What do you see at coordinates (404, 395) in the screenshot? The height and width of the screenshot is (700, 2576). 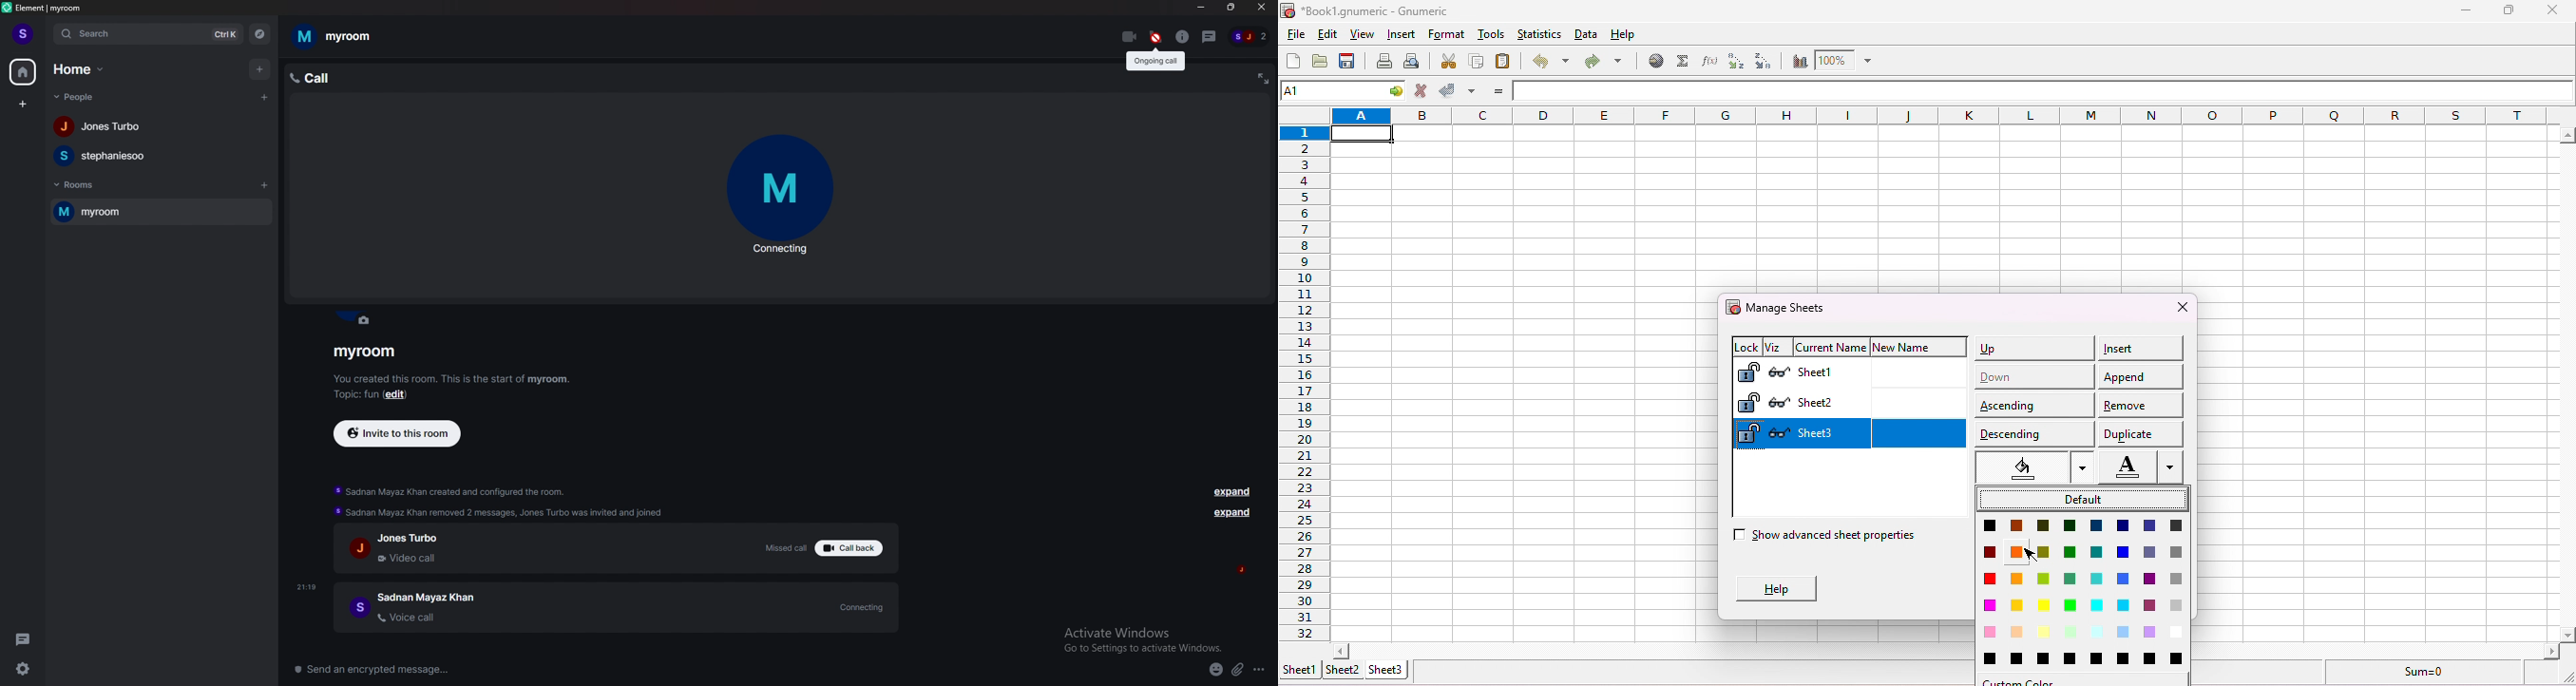 I see `edit` at bounding box center [404, 395].